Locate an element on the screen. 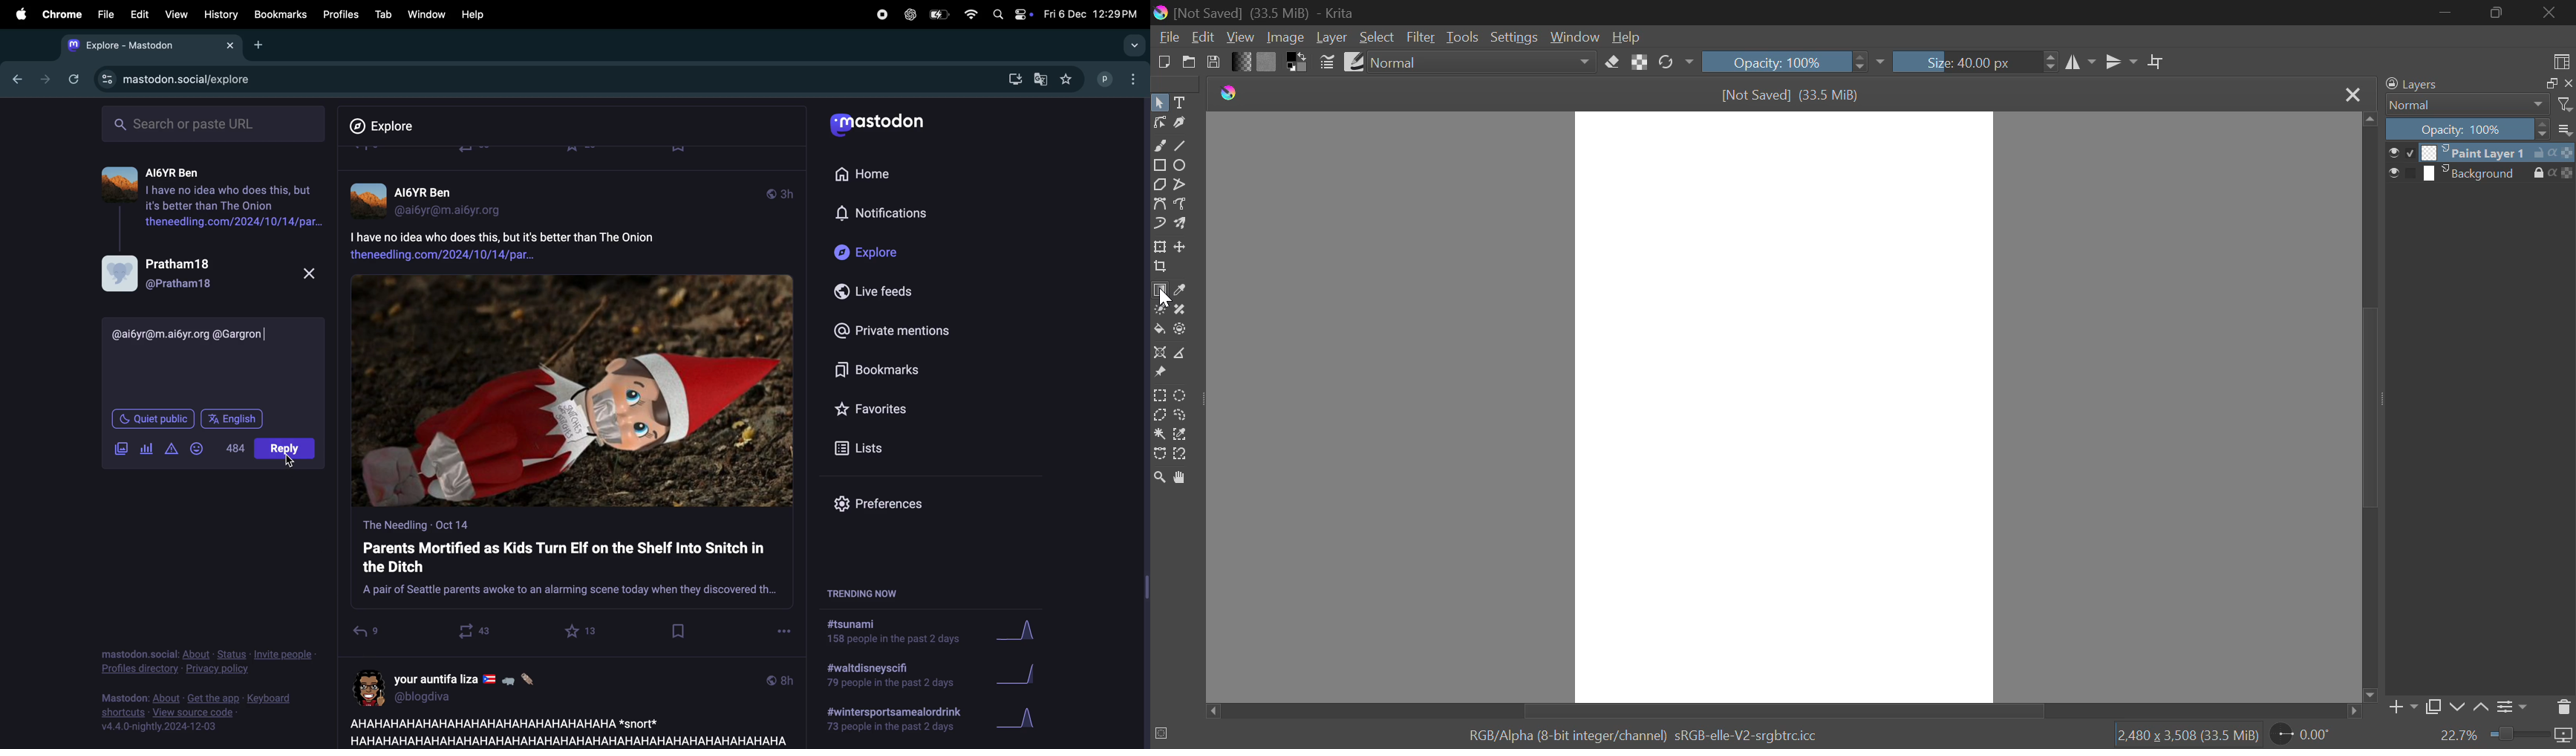 This screenshot has height=756, width=2576. Tools is located at coordinates (1462, 37).